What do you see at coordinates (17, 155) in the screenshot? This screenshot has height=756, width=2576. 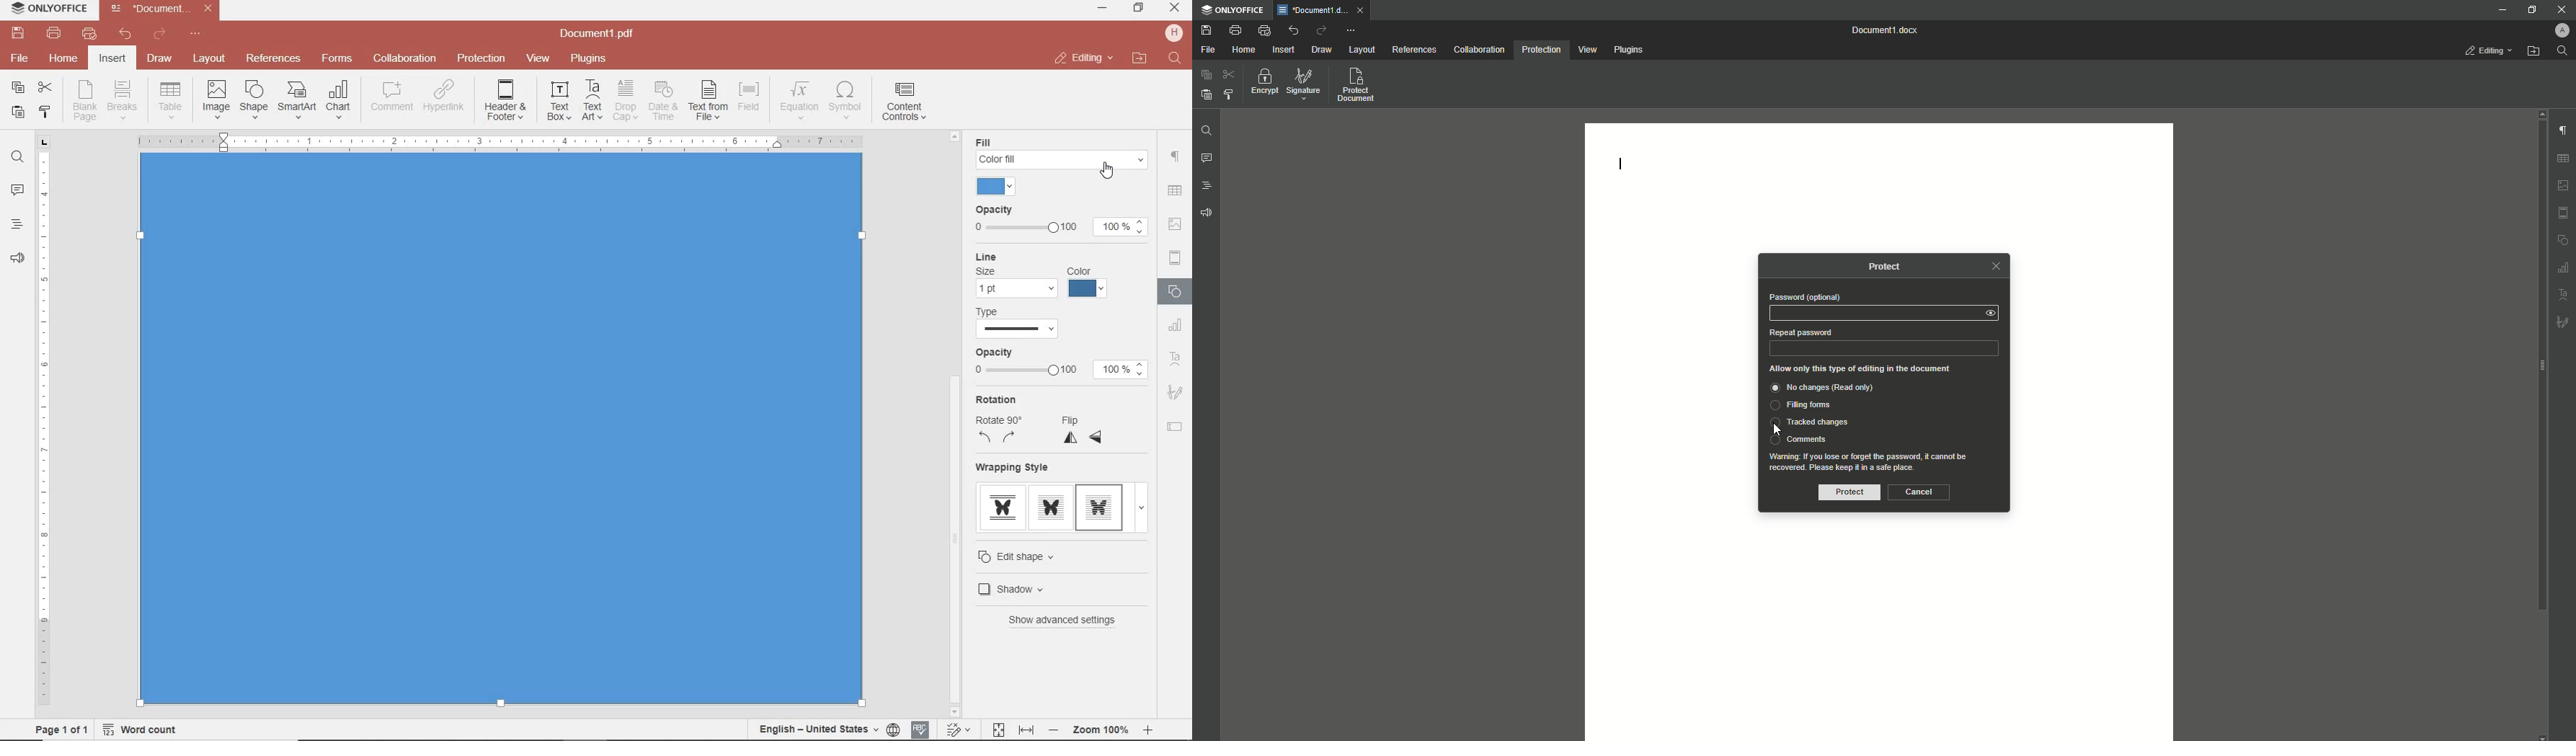 I see `find` at bounding box center [17, 155].